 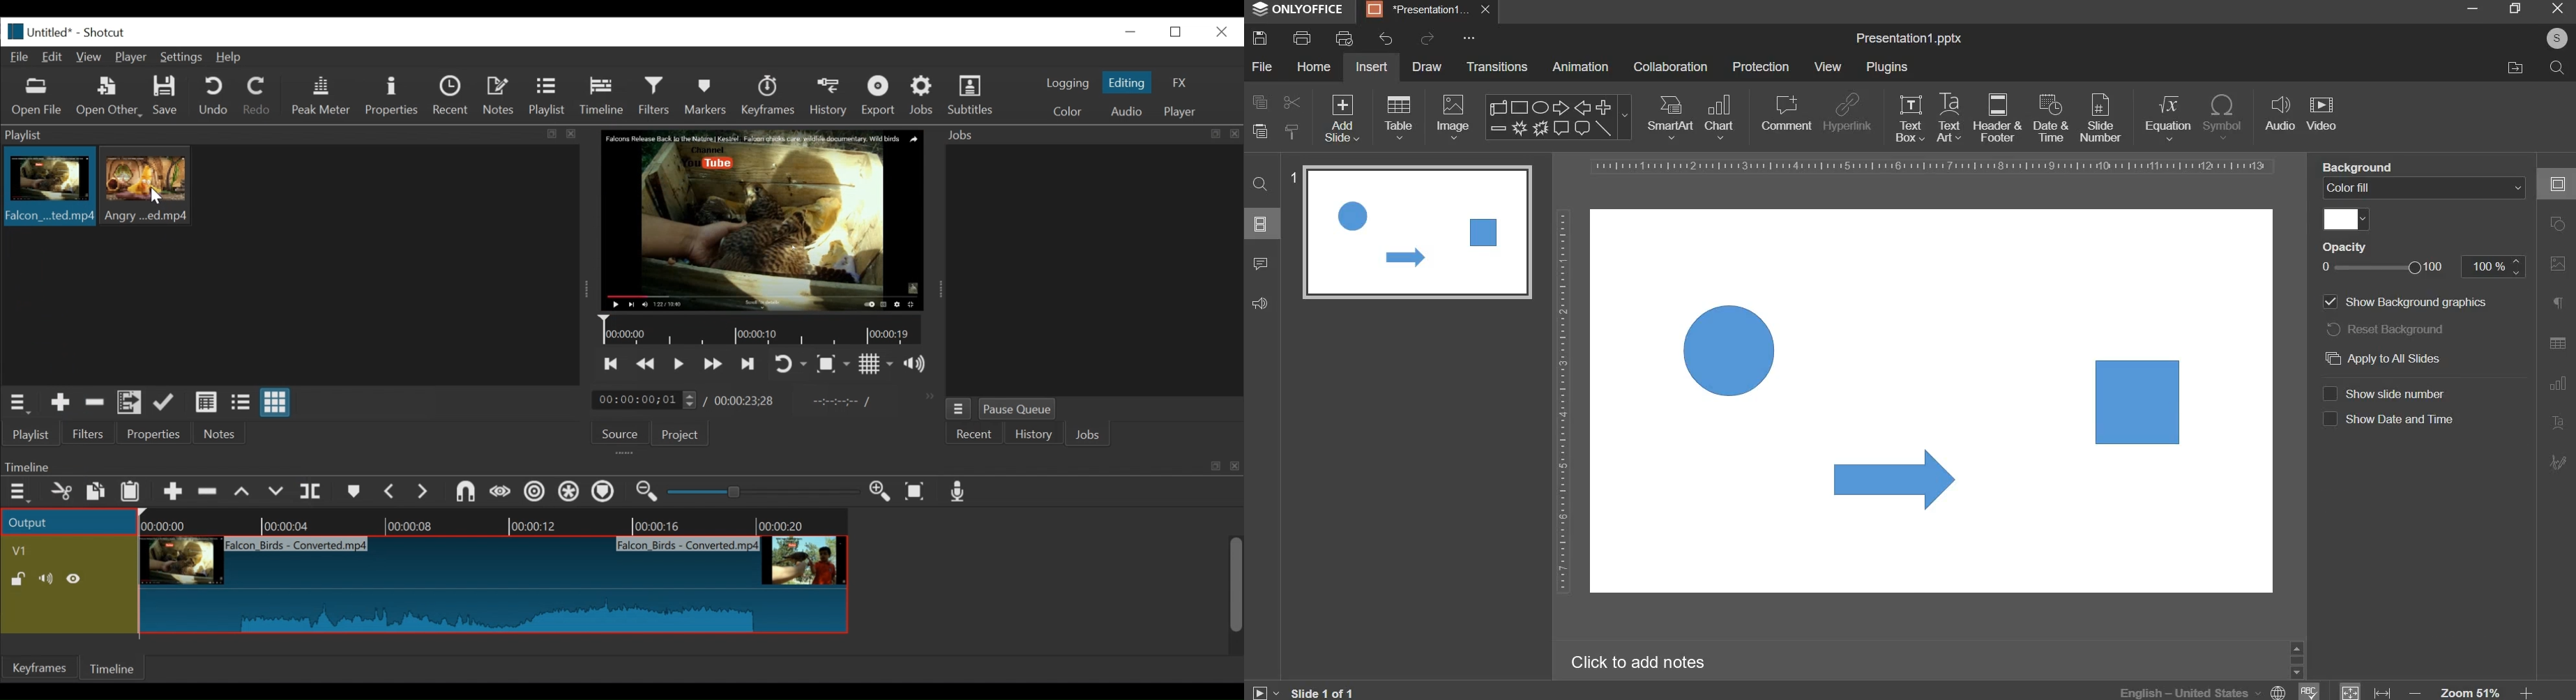 I want to click on Settings, so click(x=184, y=59).